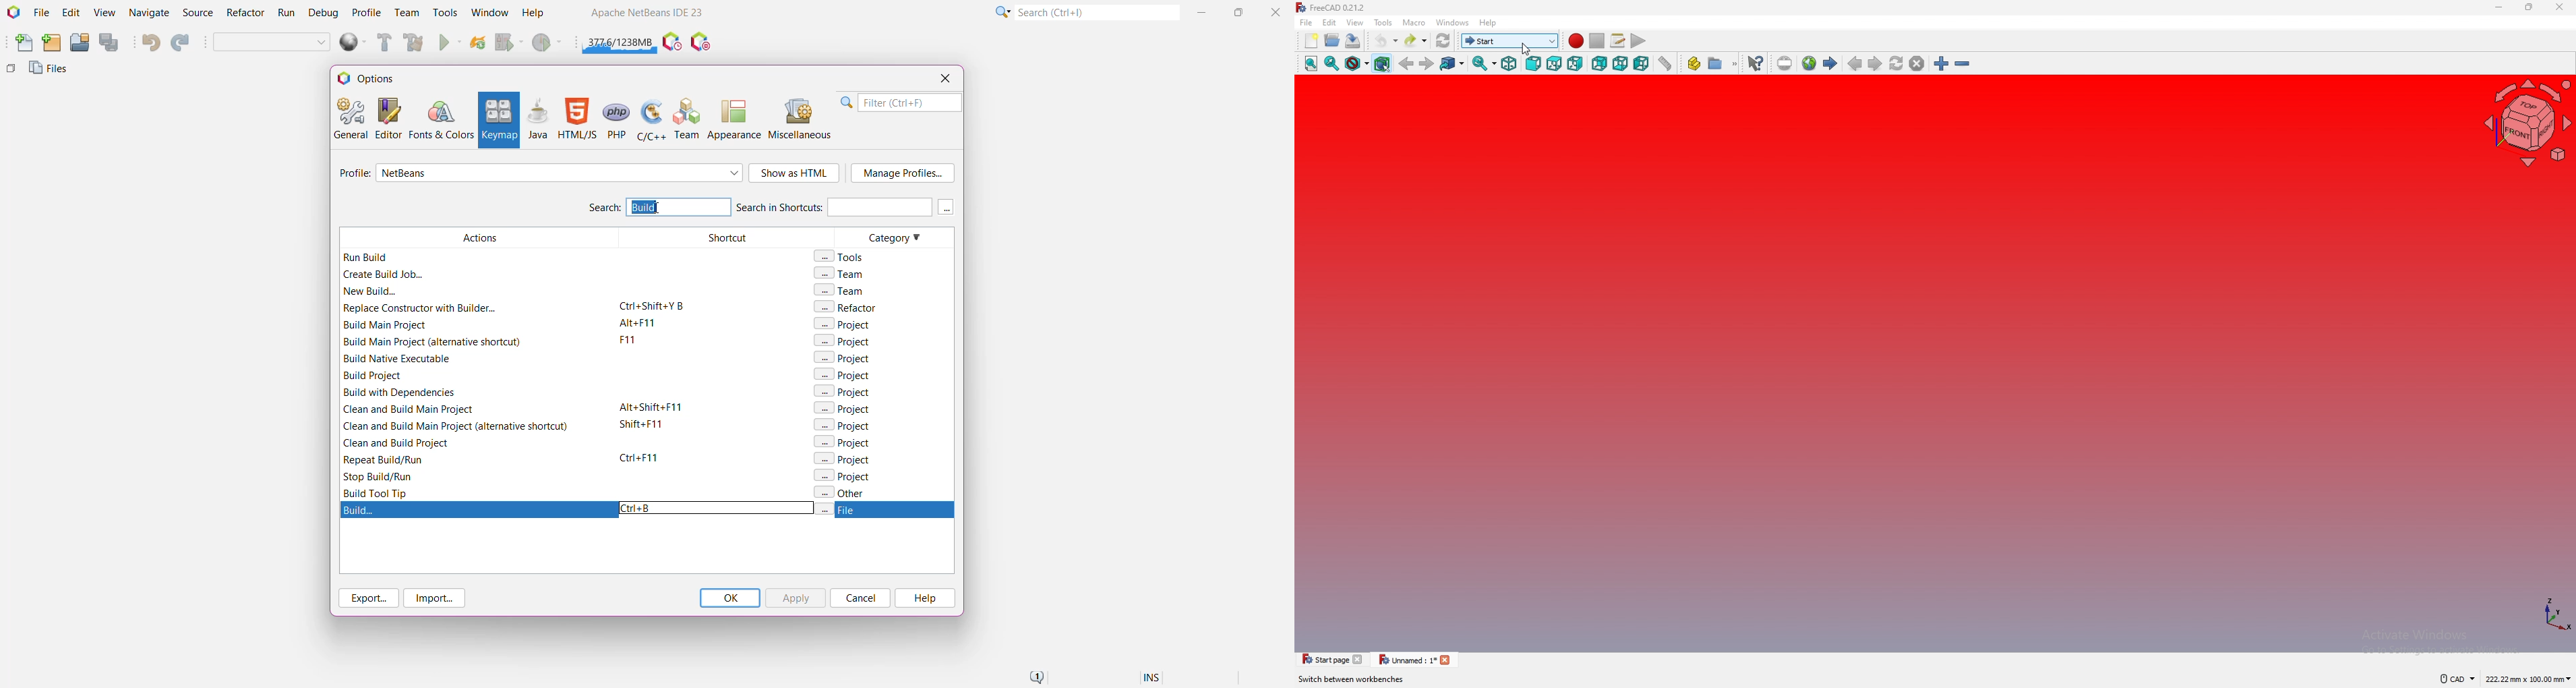 The width and height of the screenshot is (2576, 700). I want to click on cursor, so click(1525, 48).